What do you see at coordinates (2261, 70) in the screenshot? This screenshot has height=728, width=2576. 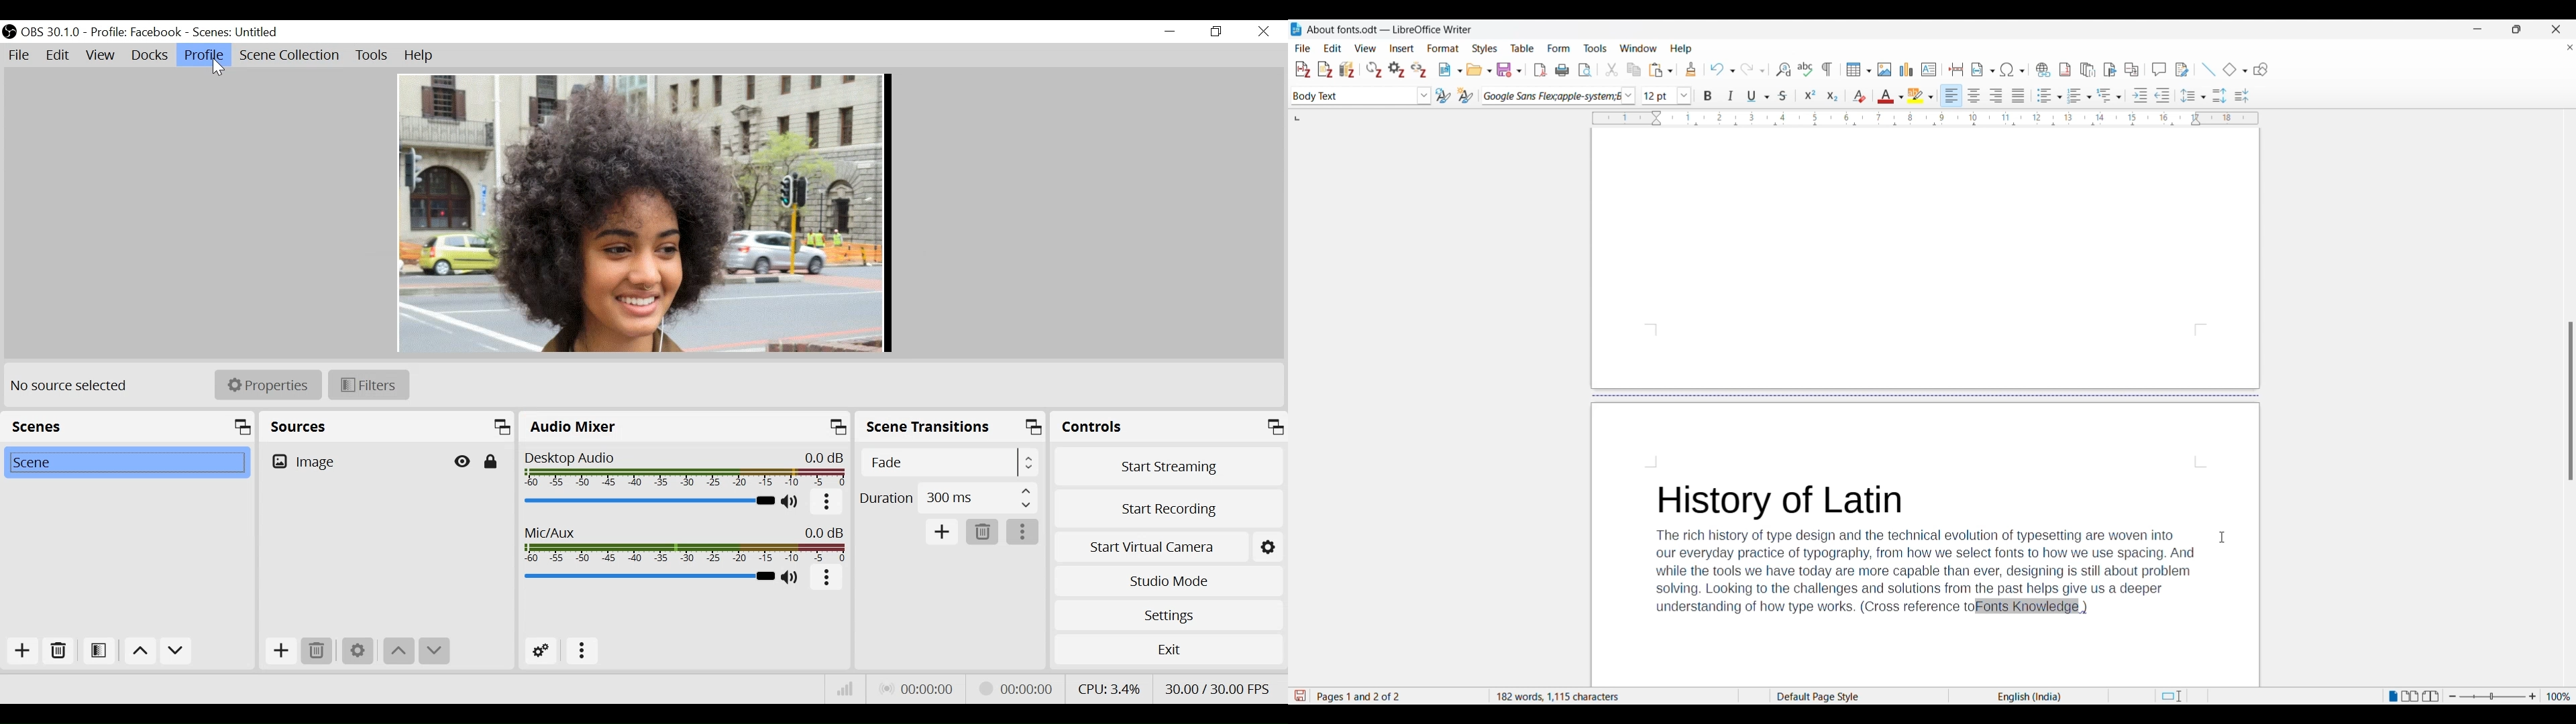 I see `Show draw functions` at bounding box center [2261, 70].